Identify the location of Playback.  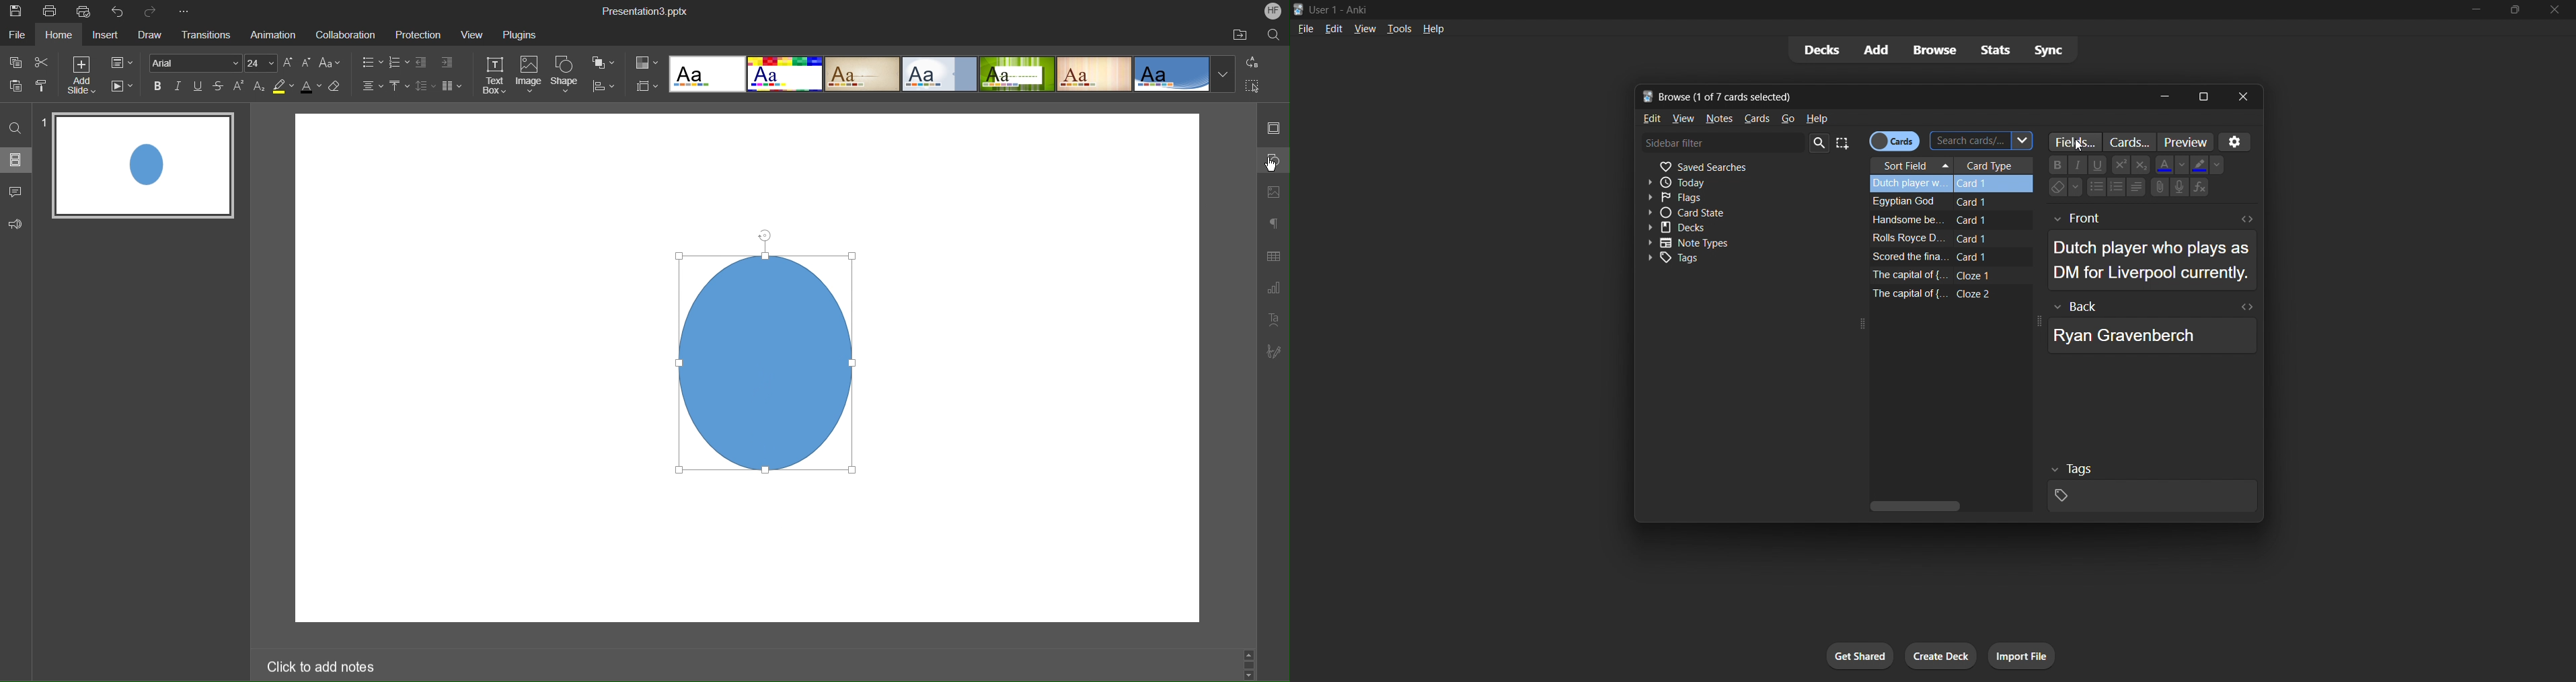
(122, 87).